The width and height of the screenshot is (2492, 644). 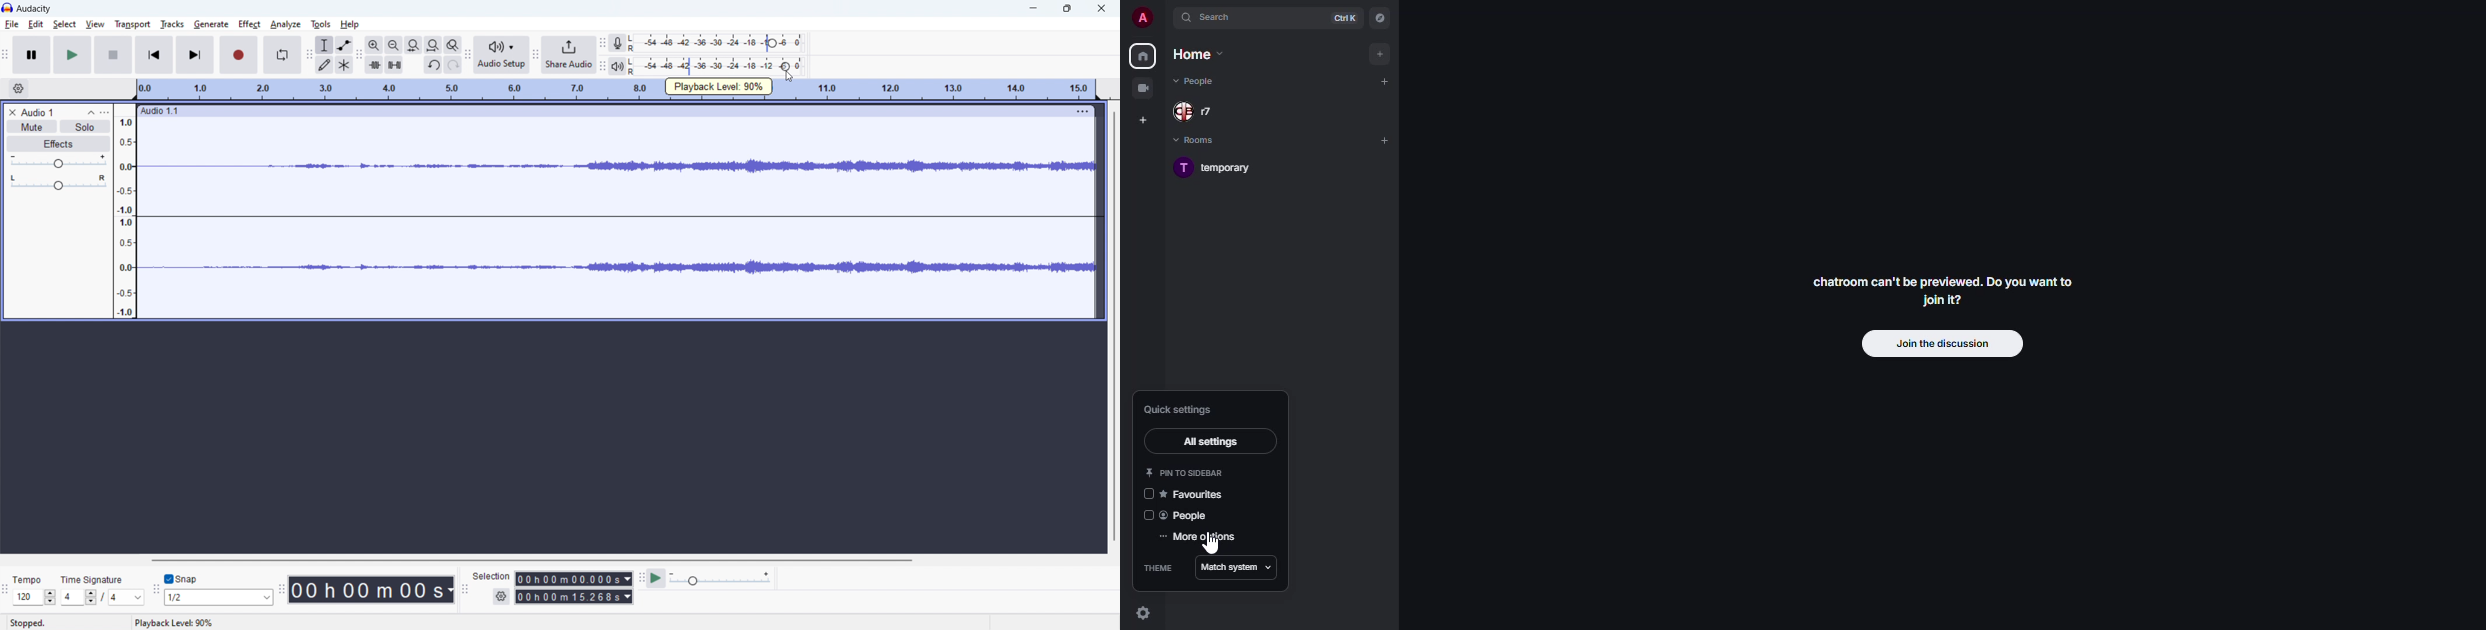 What do you see at coordinates (1136, 18) in the screenshot?
I see `profile` at bounding box center [1136, 18].